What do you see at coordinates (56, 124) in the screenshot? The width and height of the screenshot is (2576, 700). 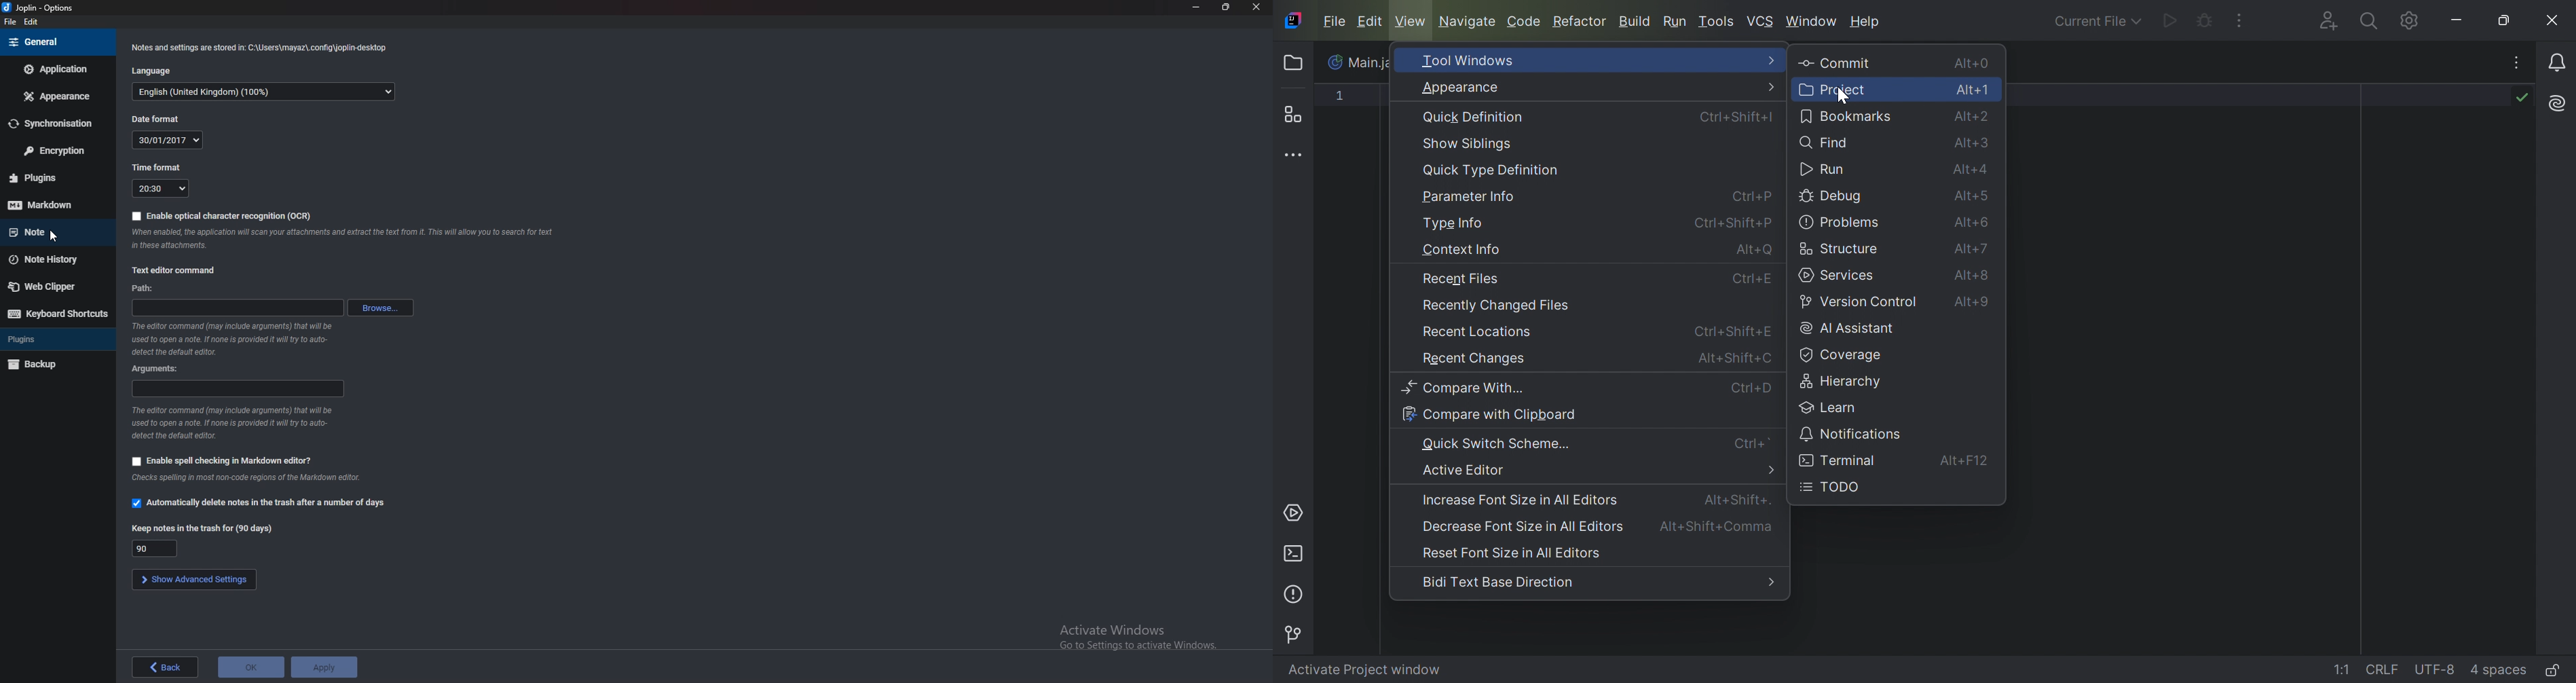 I see `Synchronization` at bounding box center [56, 124].